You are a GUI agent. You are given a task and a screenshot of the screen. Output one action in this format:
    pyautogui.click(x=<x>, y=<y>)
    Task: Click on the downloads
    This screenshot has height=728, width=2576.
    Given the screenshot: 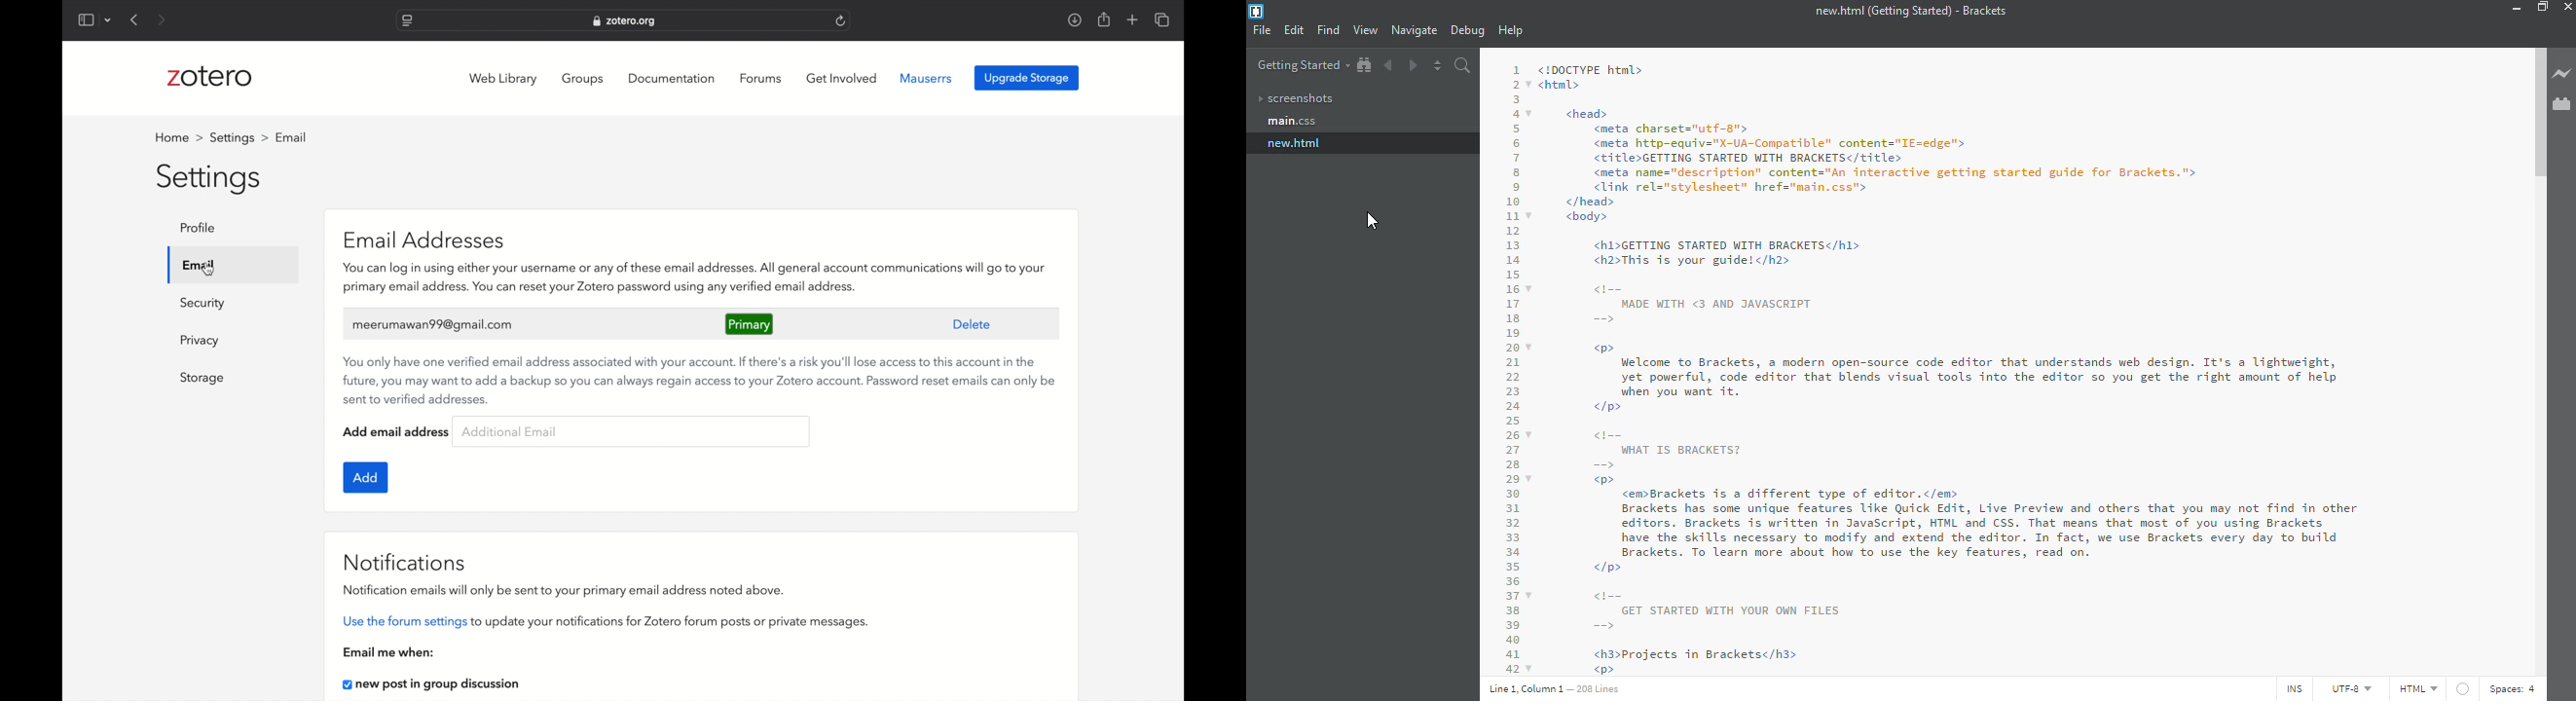 What is the action you would take?
    pyautogui.click(x=1074, y=19)
    